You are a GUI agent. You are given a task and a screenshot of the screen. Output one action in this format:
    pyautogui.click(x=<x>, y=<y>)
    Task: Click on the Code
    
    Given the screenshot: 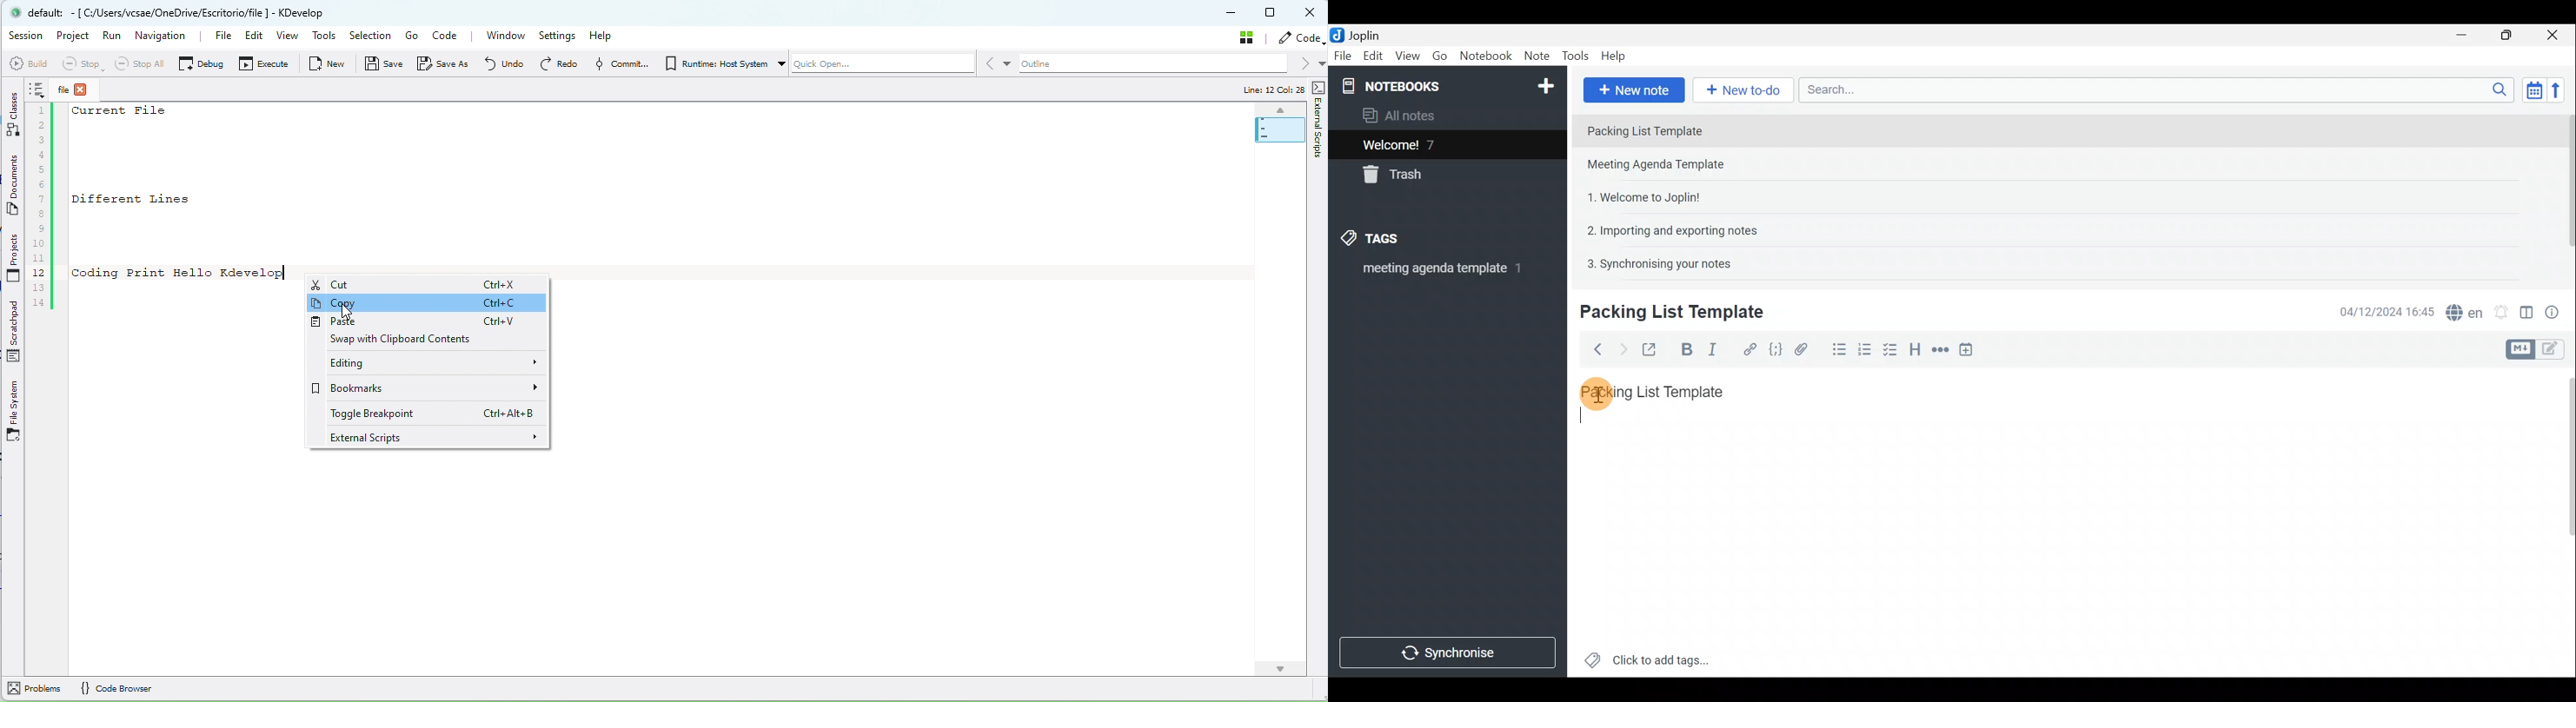 What is the action you would take?
    pyautogui.click(x=1775, y=348)
    